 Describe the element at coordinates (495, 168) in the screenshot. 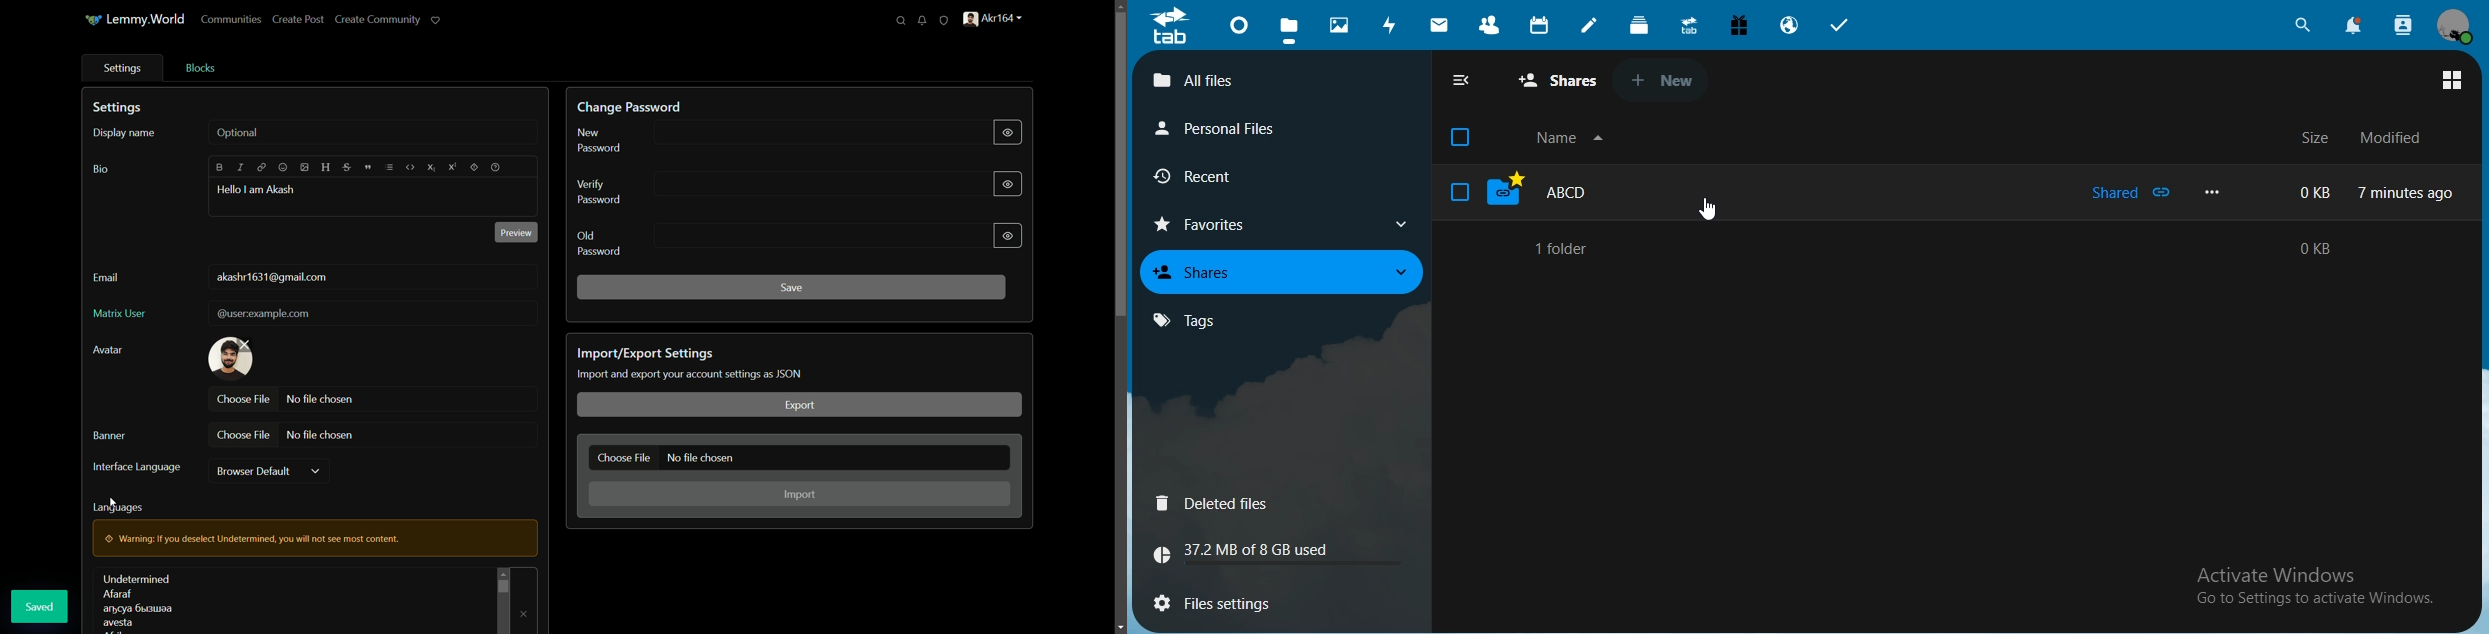

I see `help` at that location.